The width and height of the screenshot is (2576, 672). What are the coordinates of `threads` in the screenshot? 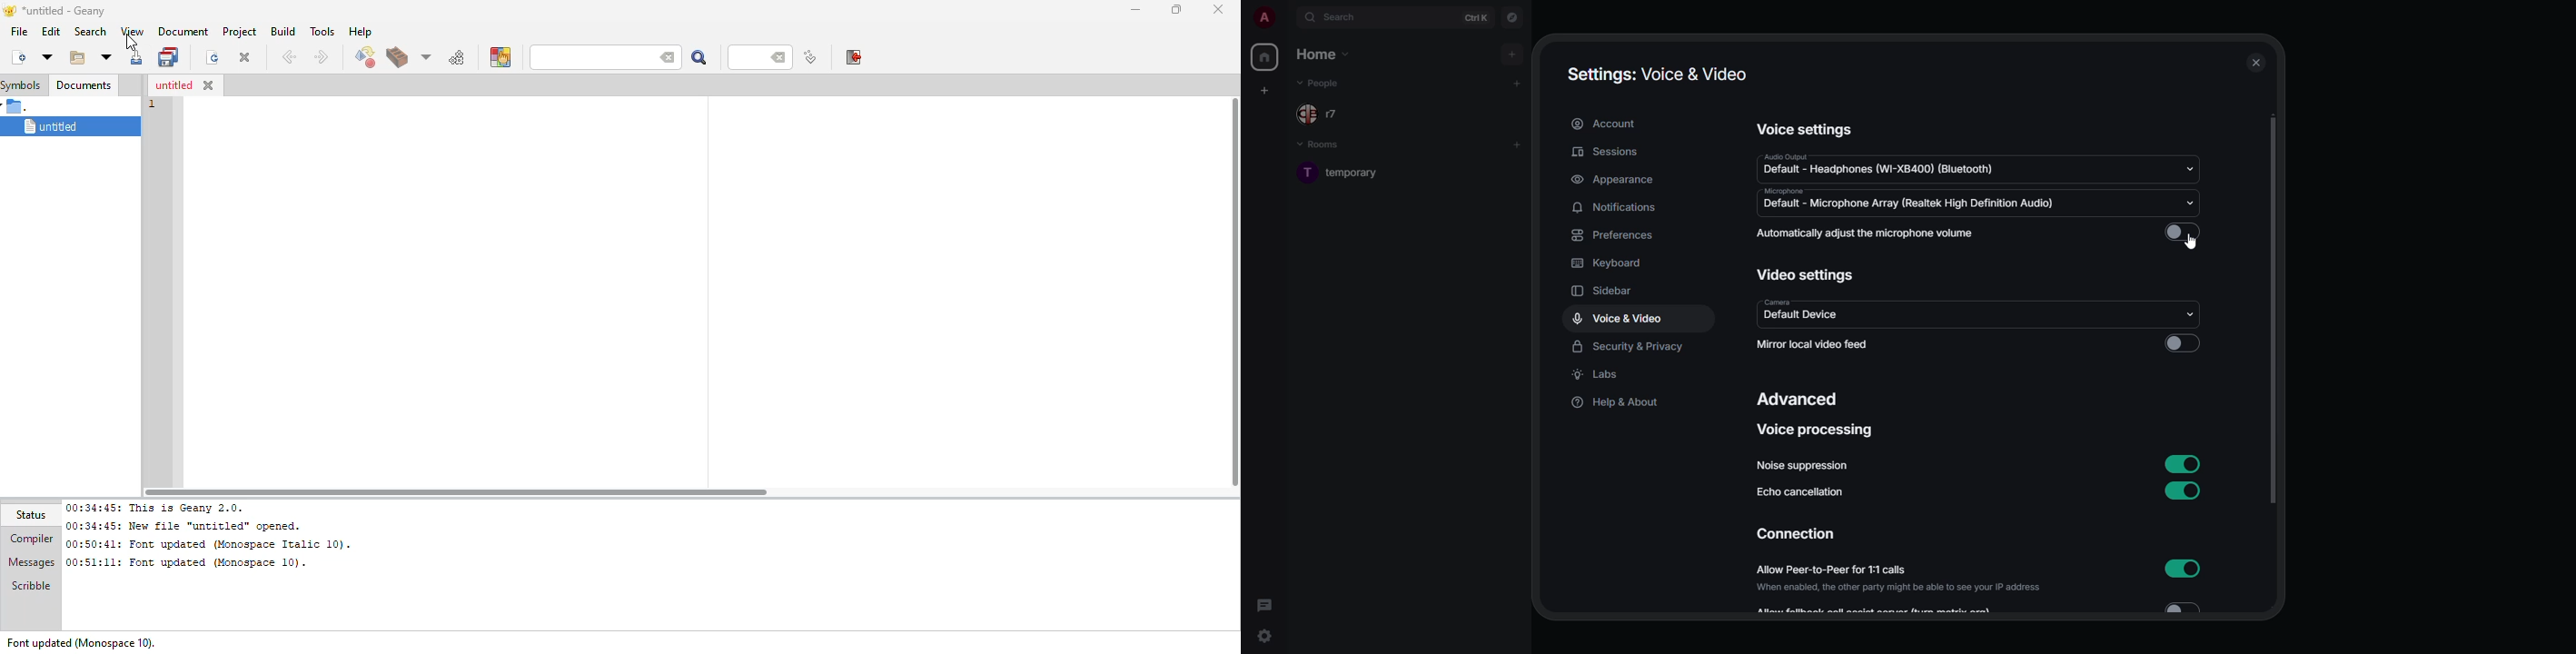 It's located at (1266, 605).